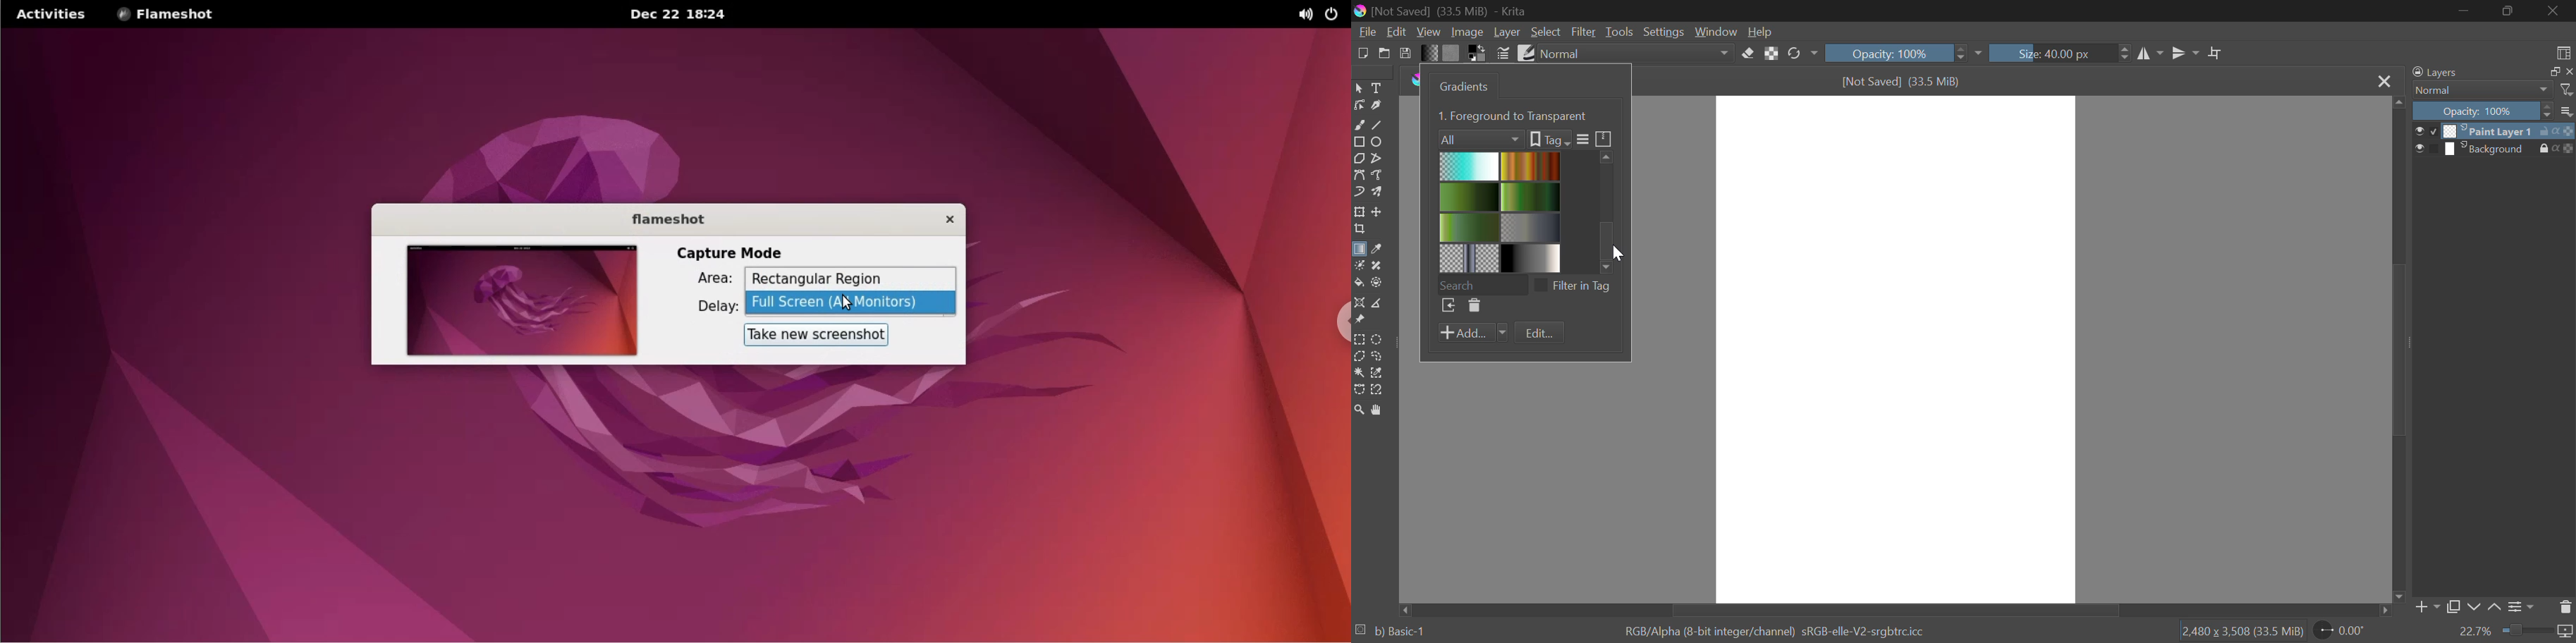  I want to click on Brush Settings, so click(1503, 52).